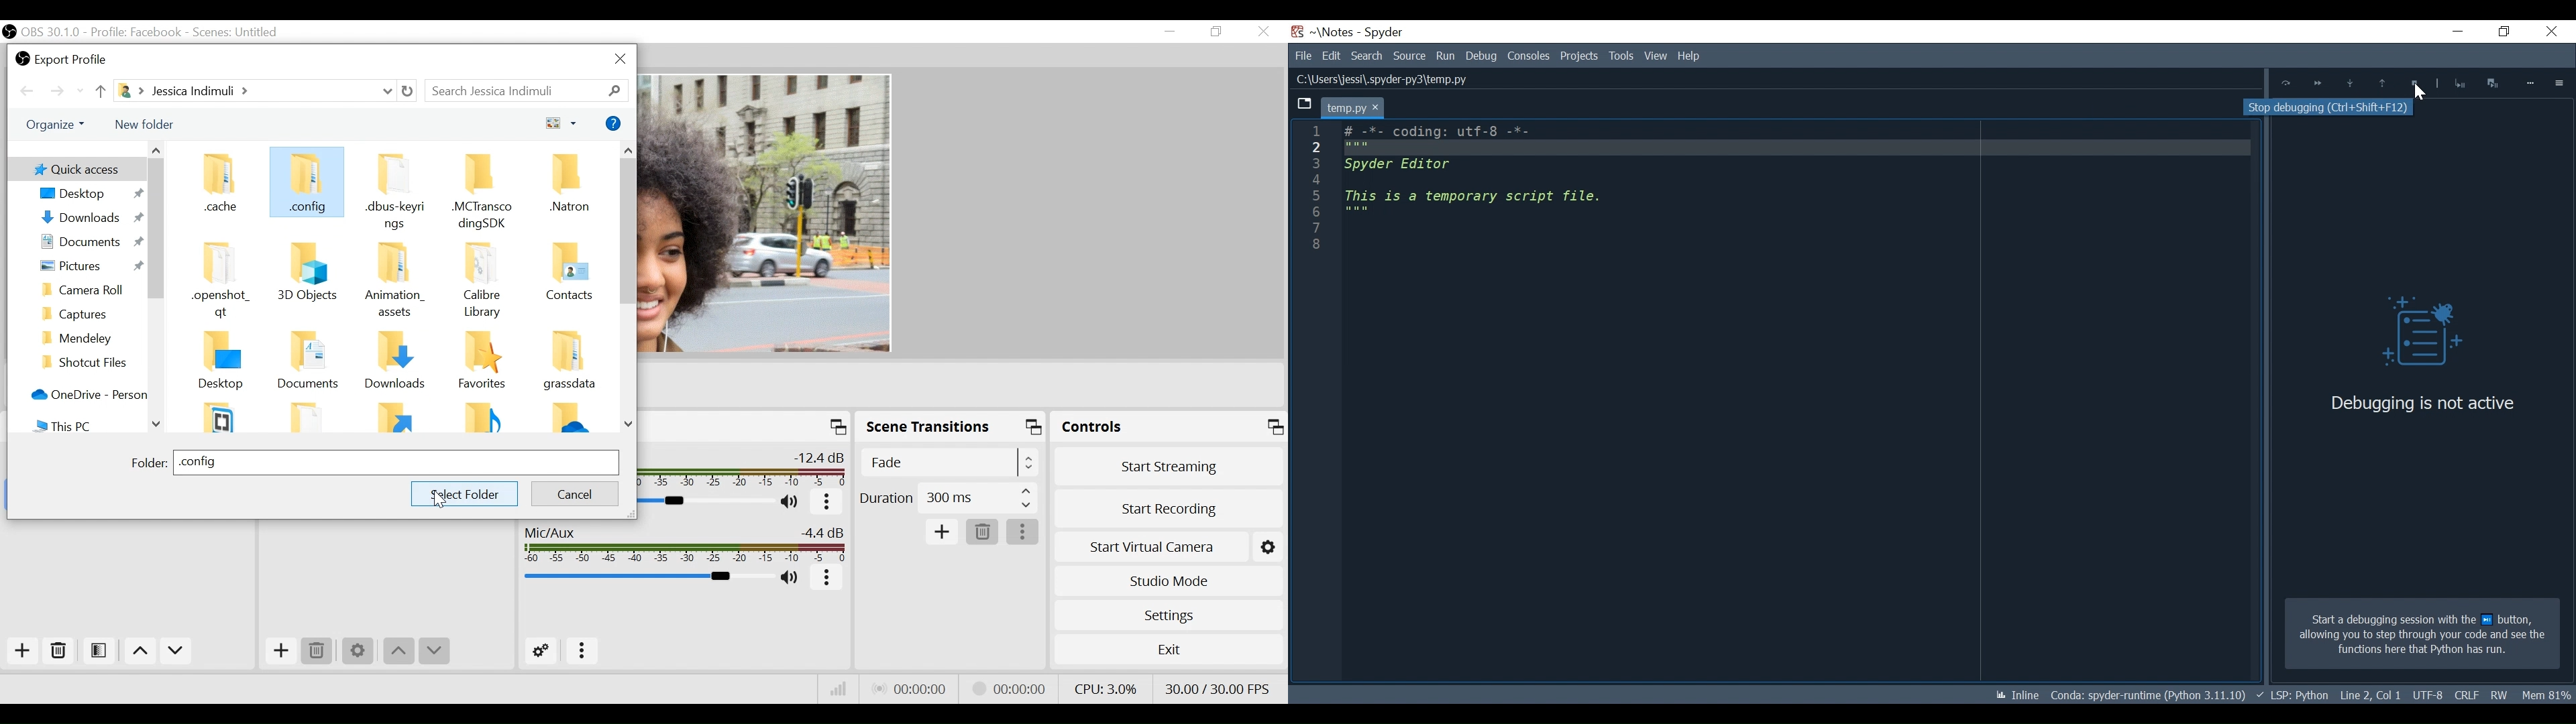 The image size is (2576, 728). Describe the element at coordinates (88, 218) in the screenshot. I see `Downloads` at that location.